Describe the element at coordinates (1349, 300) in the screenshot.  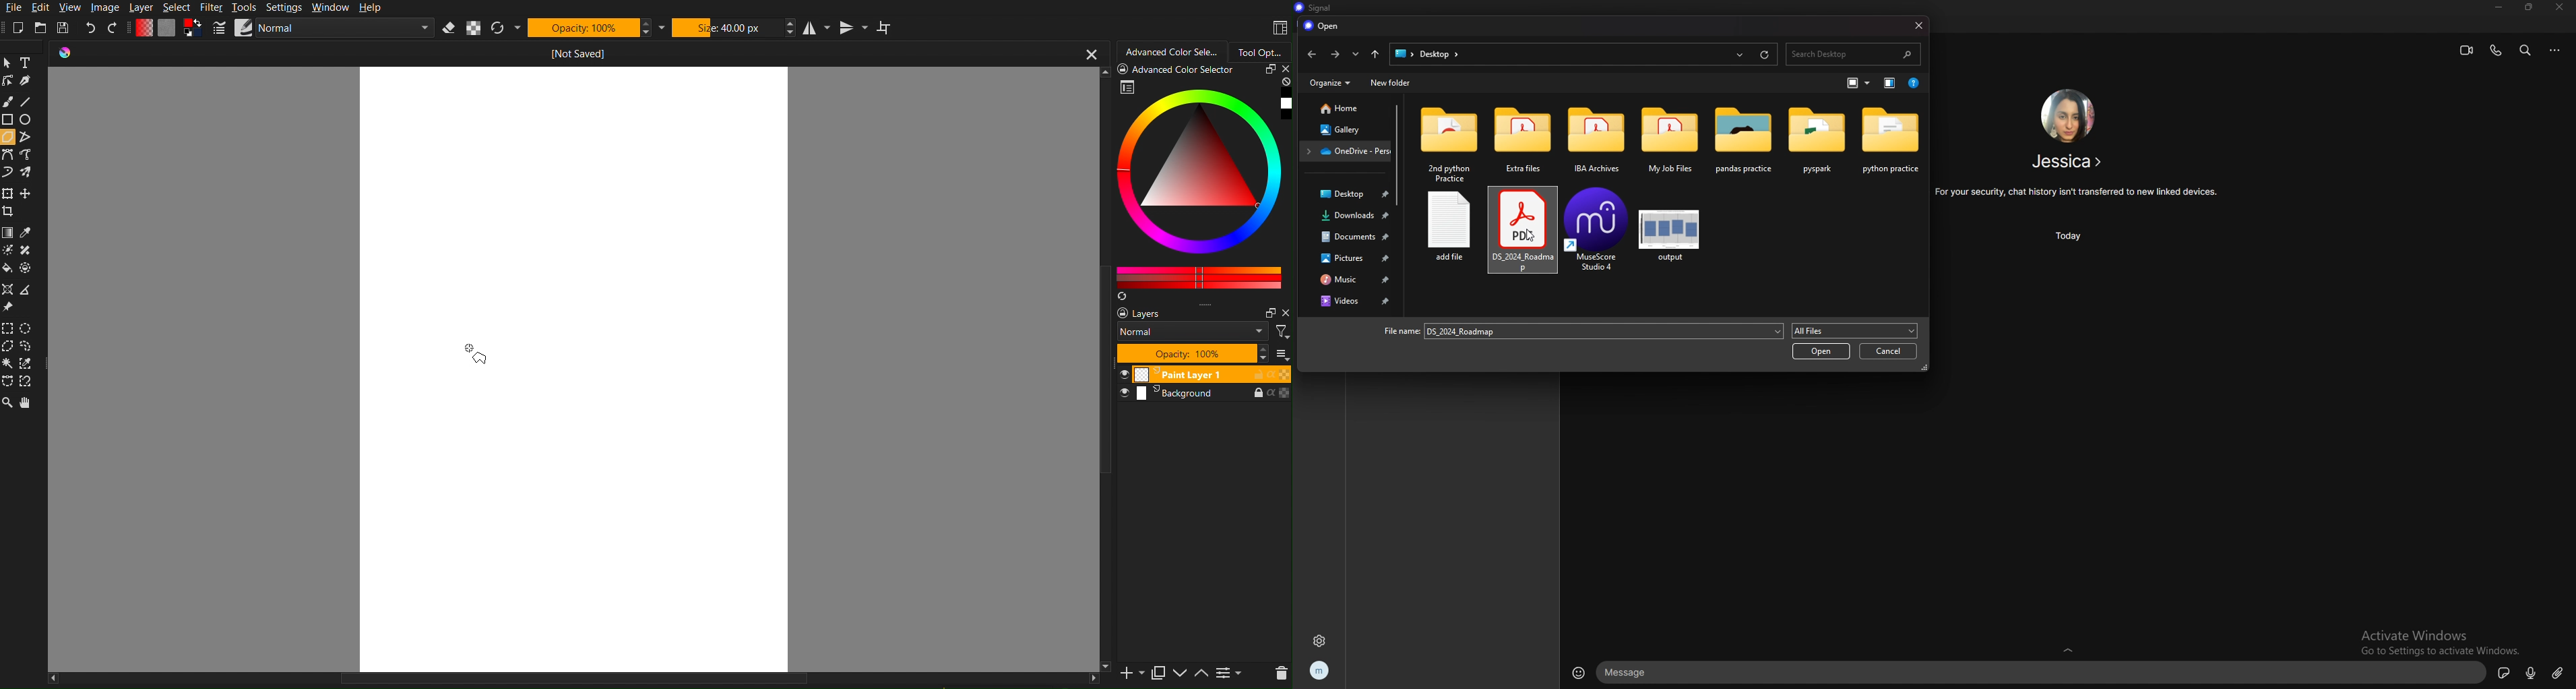
I see `videos` at that location.